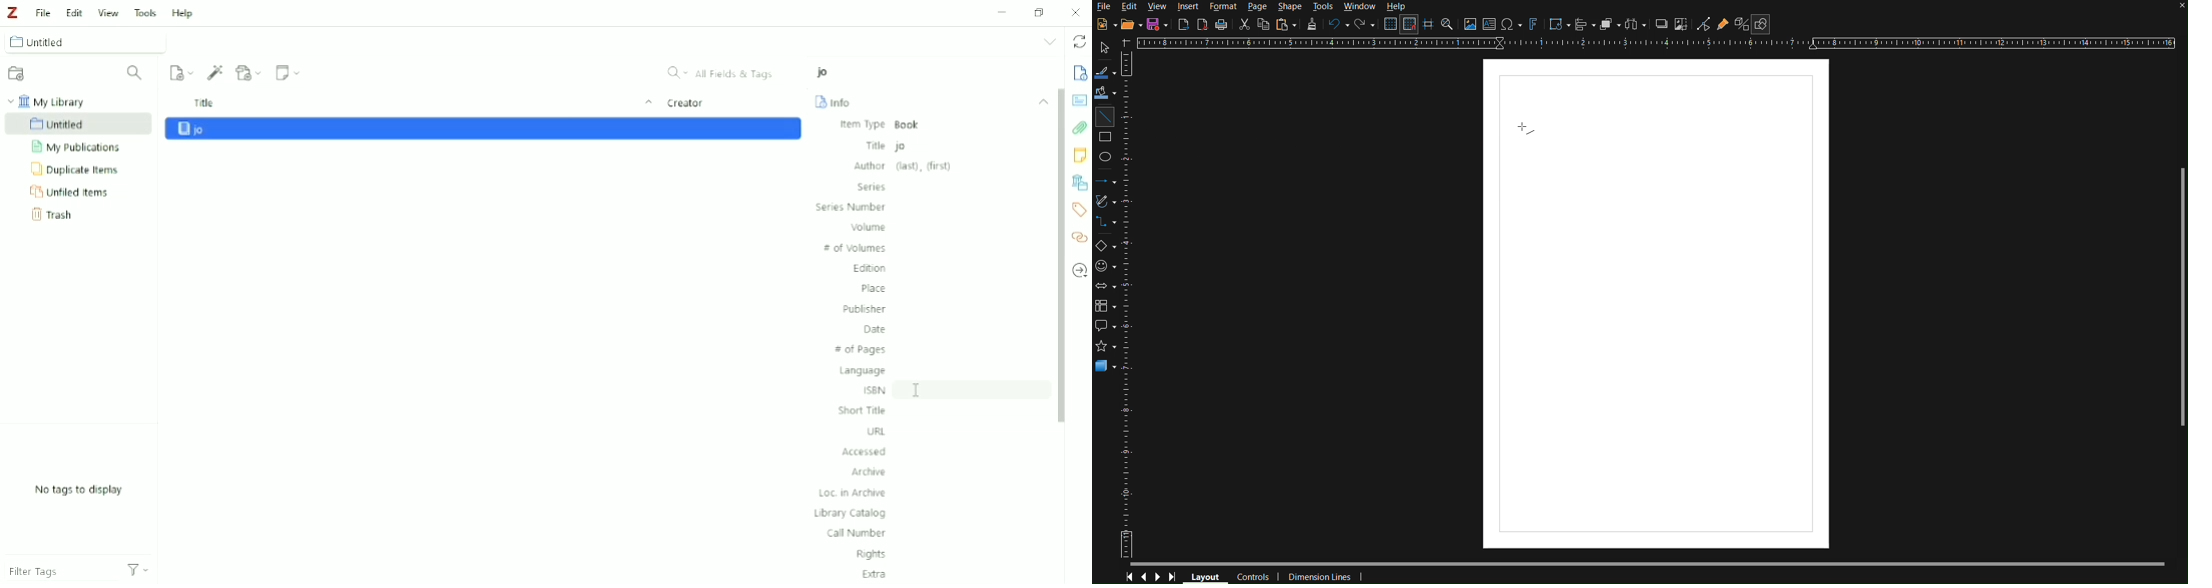  I want to click on Insert Textbox, so click(1490, 25).